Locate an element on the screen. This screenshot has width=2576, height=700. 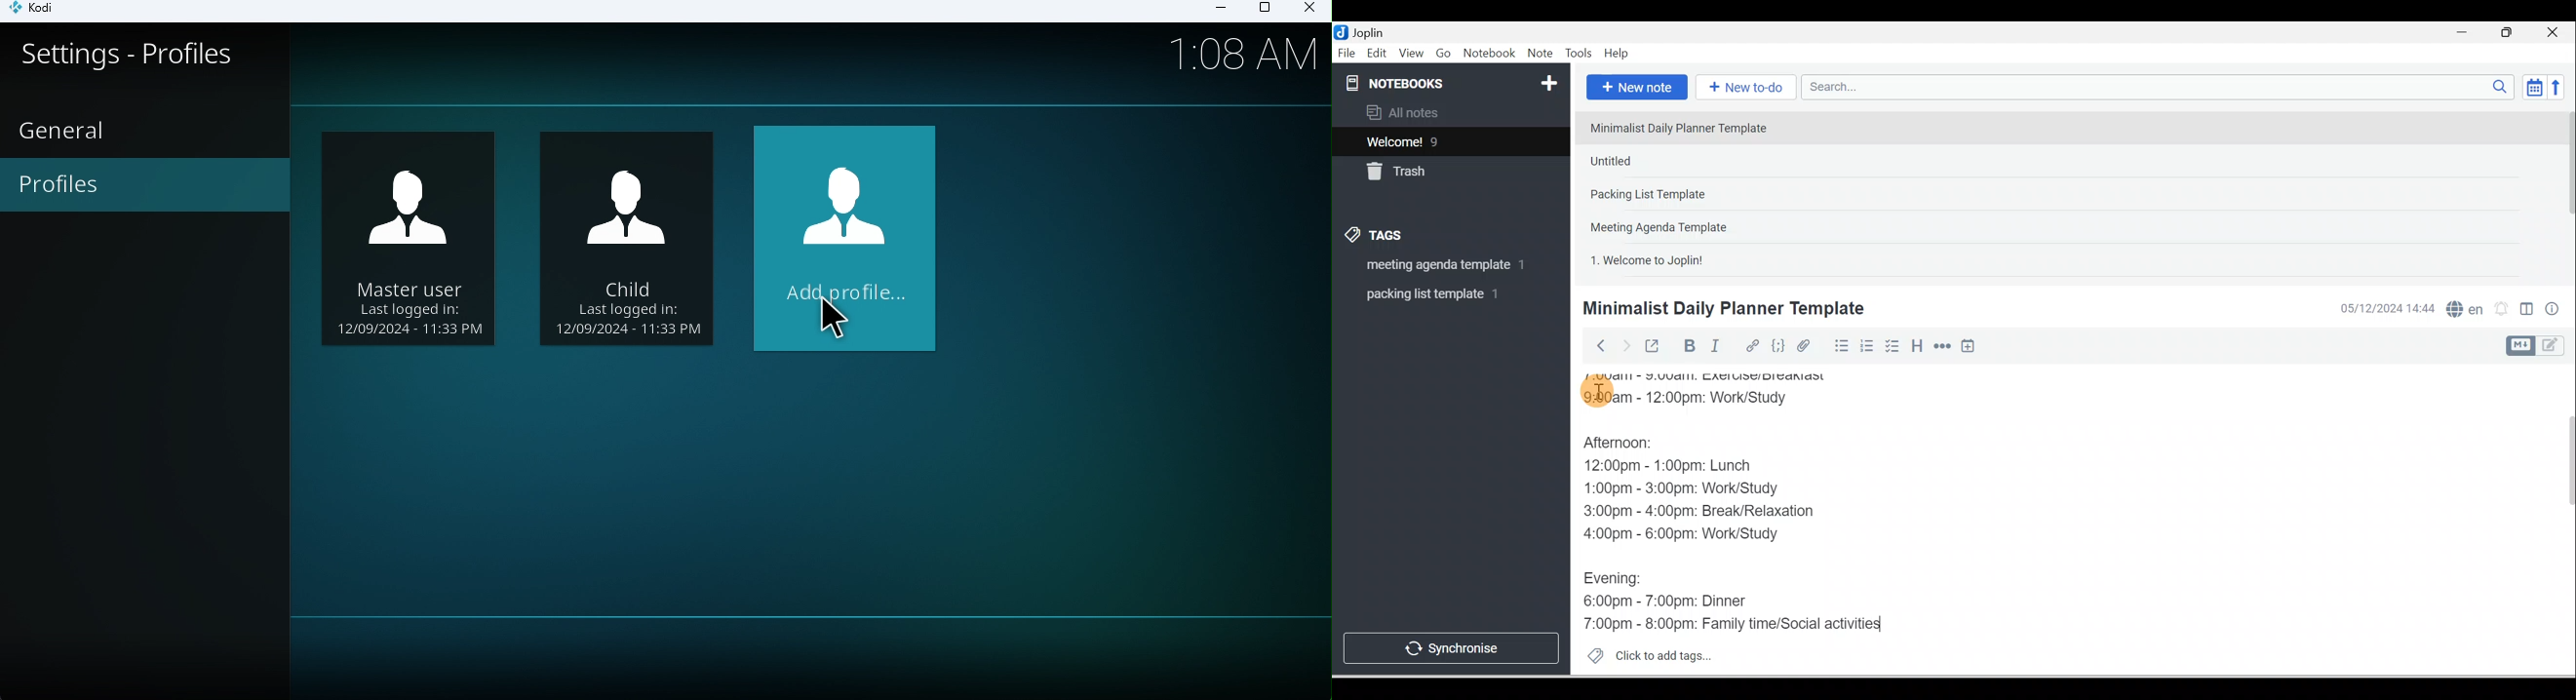
Tag 1 is located at coordinates (1434, 266).